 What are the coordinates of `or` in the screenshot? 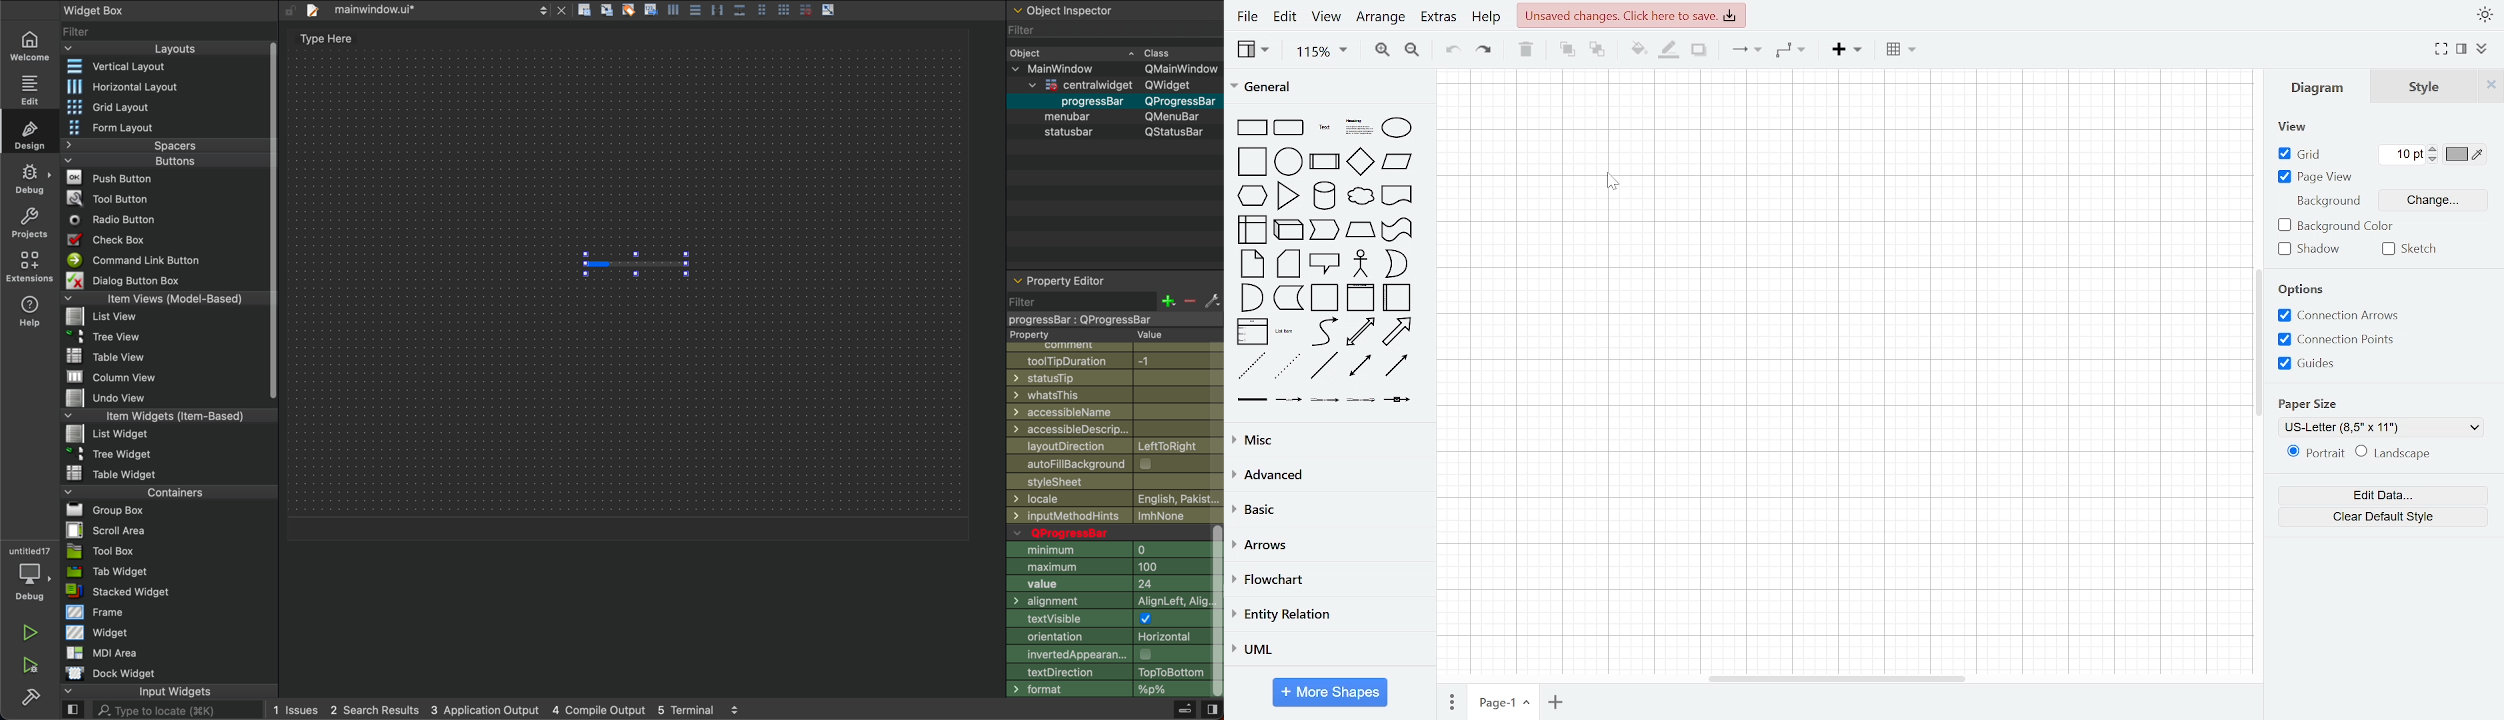 It's located at (1396, 263).